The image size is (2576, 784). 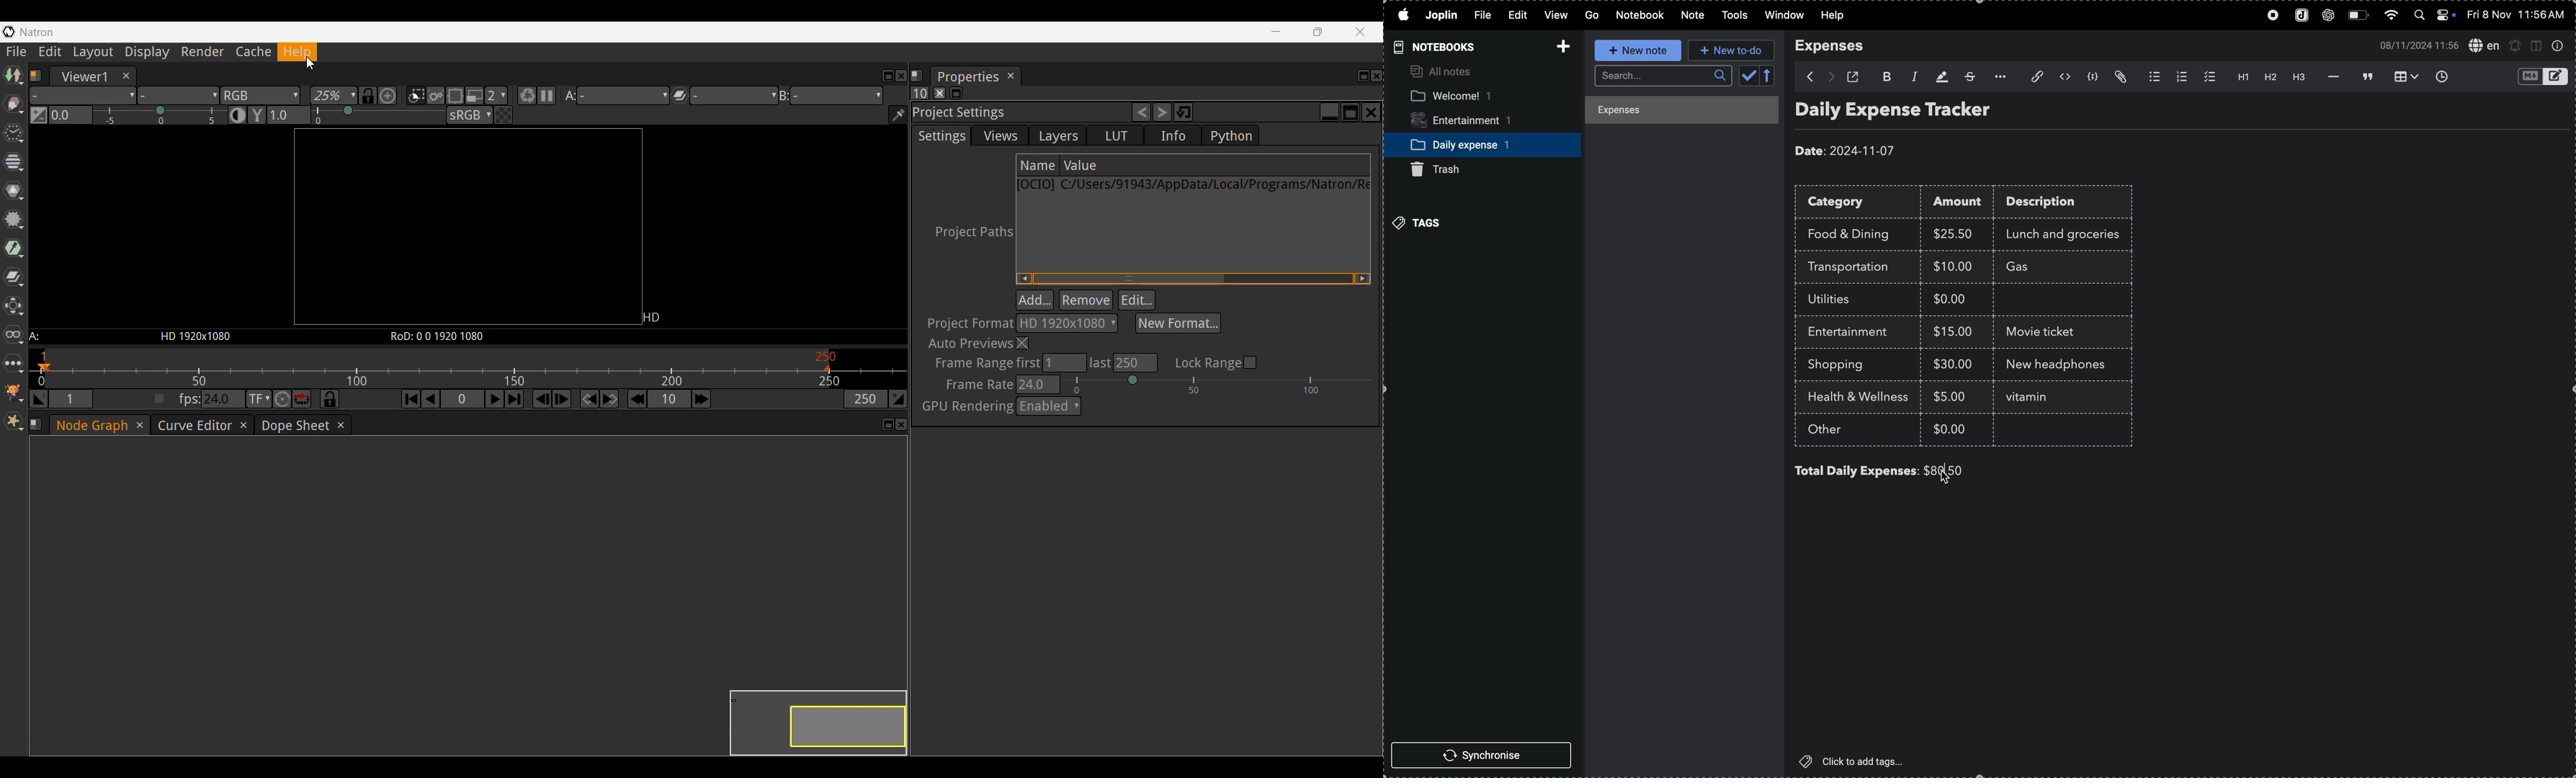 What do you see at coordinates (1445, 170) in the screenshot?
I see `trash` at bounding box center [1445, 170].